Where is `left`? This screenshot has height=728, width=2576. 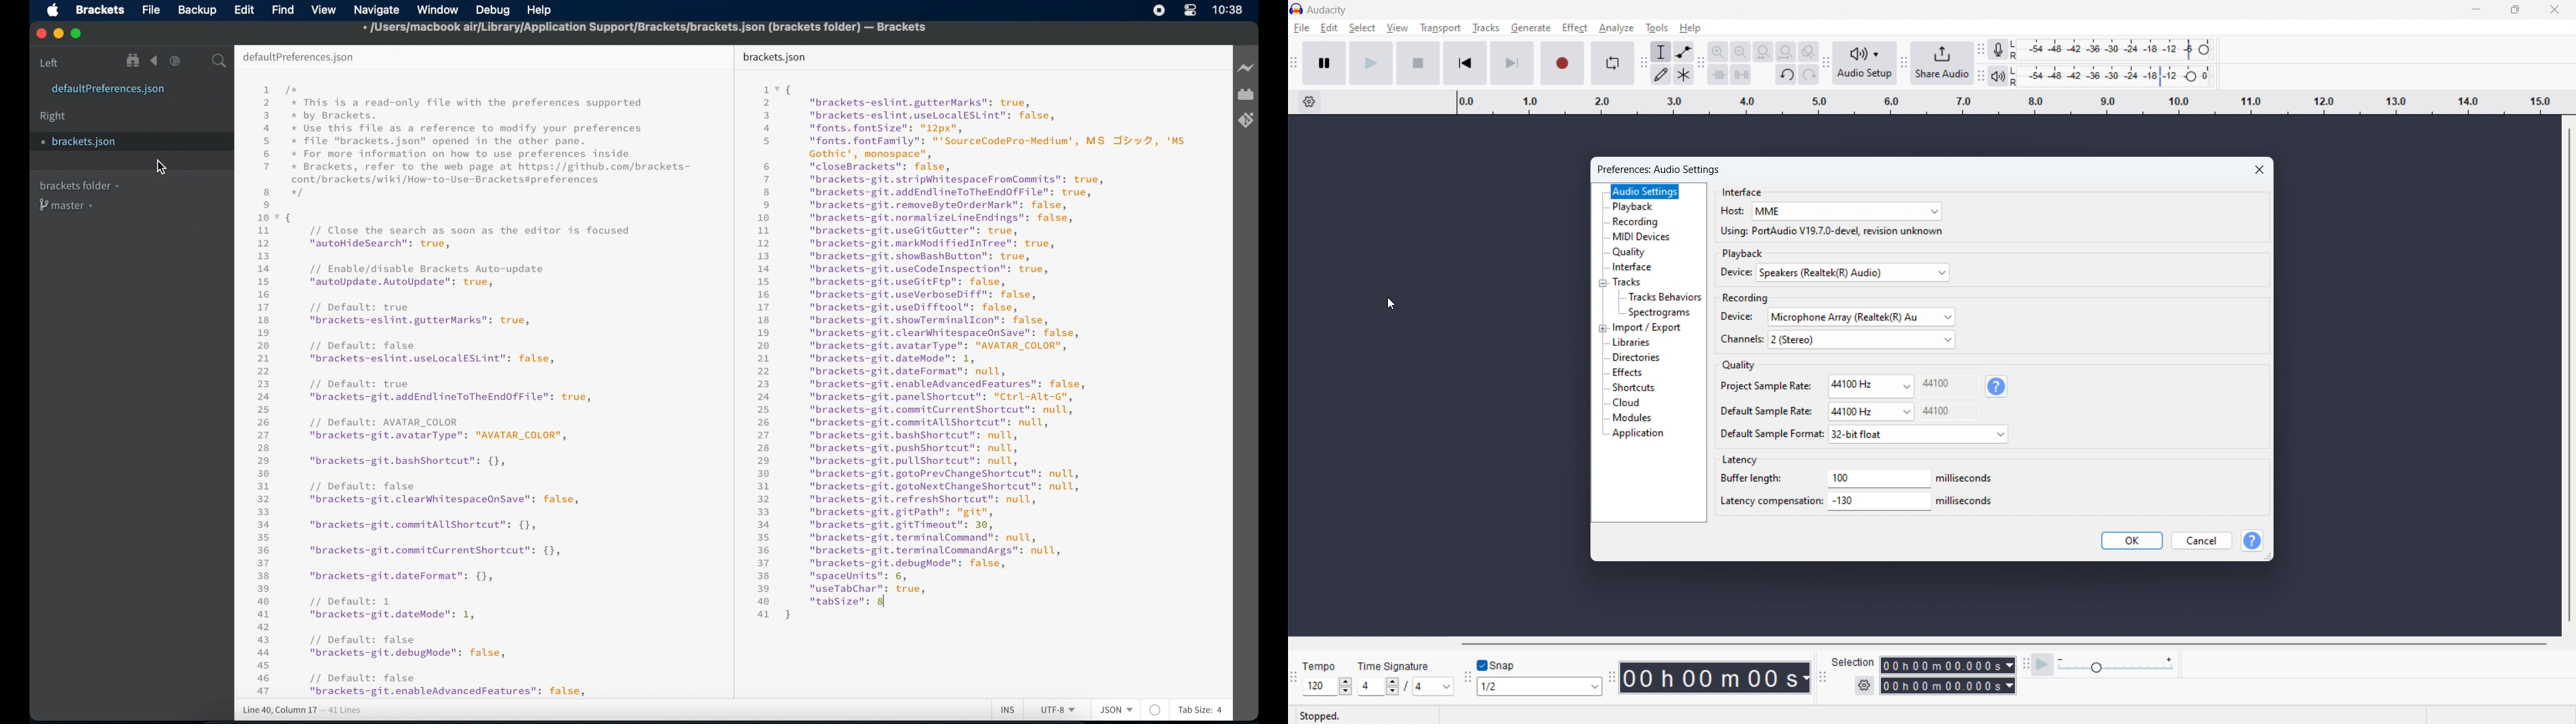 left is located at coordinates (50, 63).